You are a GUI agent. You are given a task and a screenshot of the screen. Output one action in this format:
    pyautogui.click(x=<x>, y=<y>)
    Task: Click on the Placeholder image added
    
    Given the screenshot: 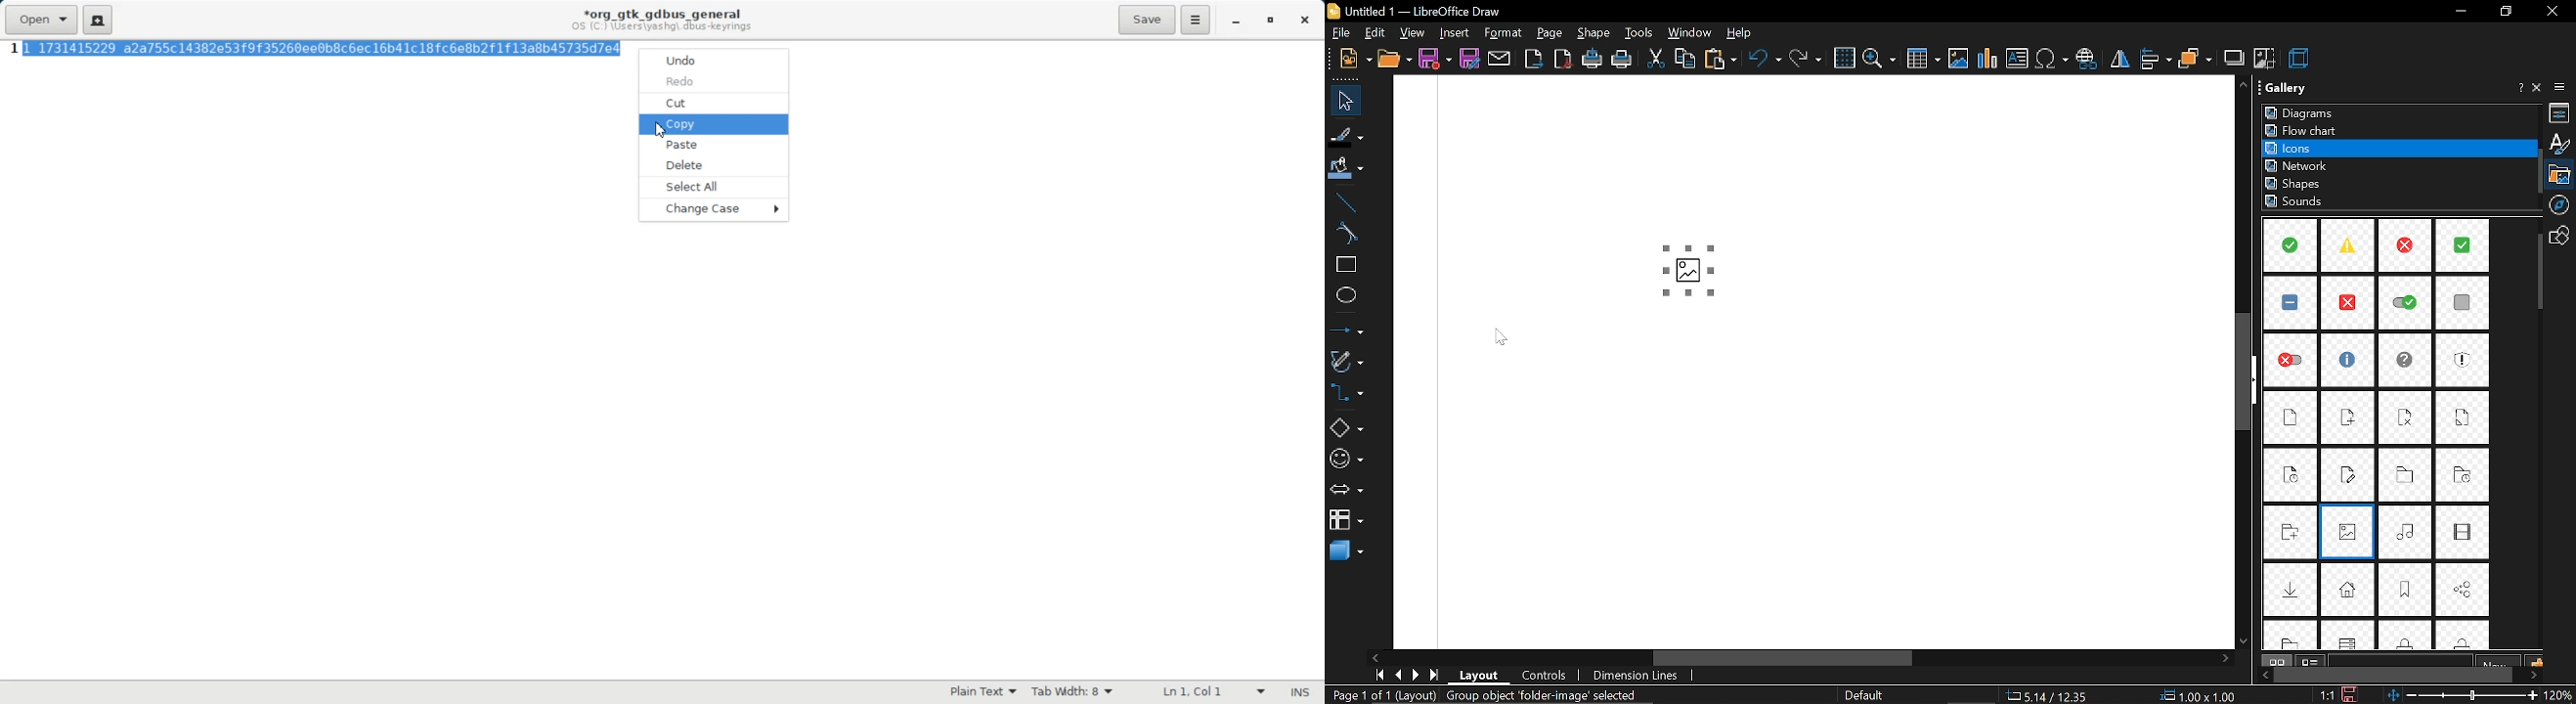 What is the action you would take?
    pyautogui.click(x=1689, y=266)
    